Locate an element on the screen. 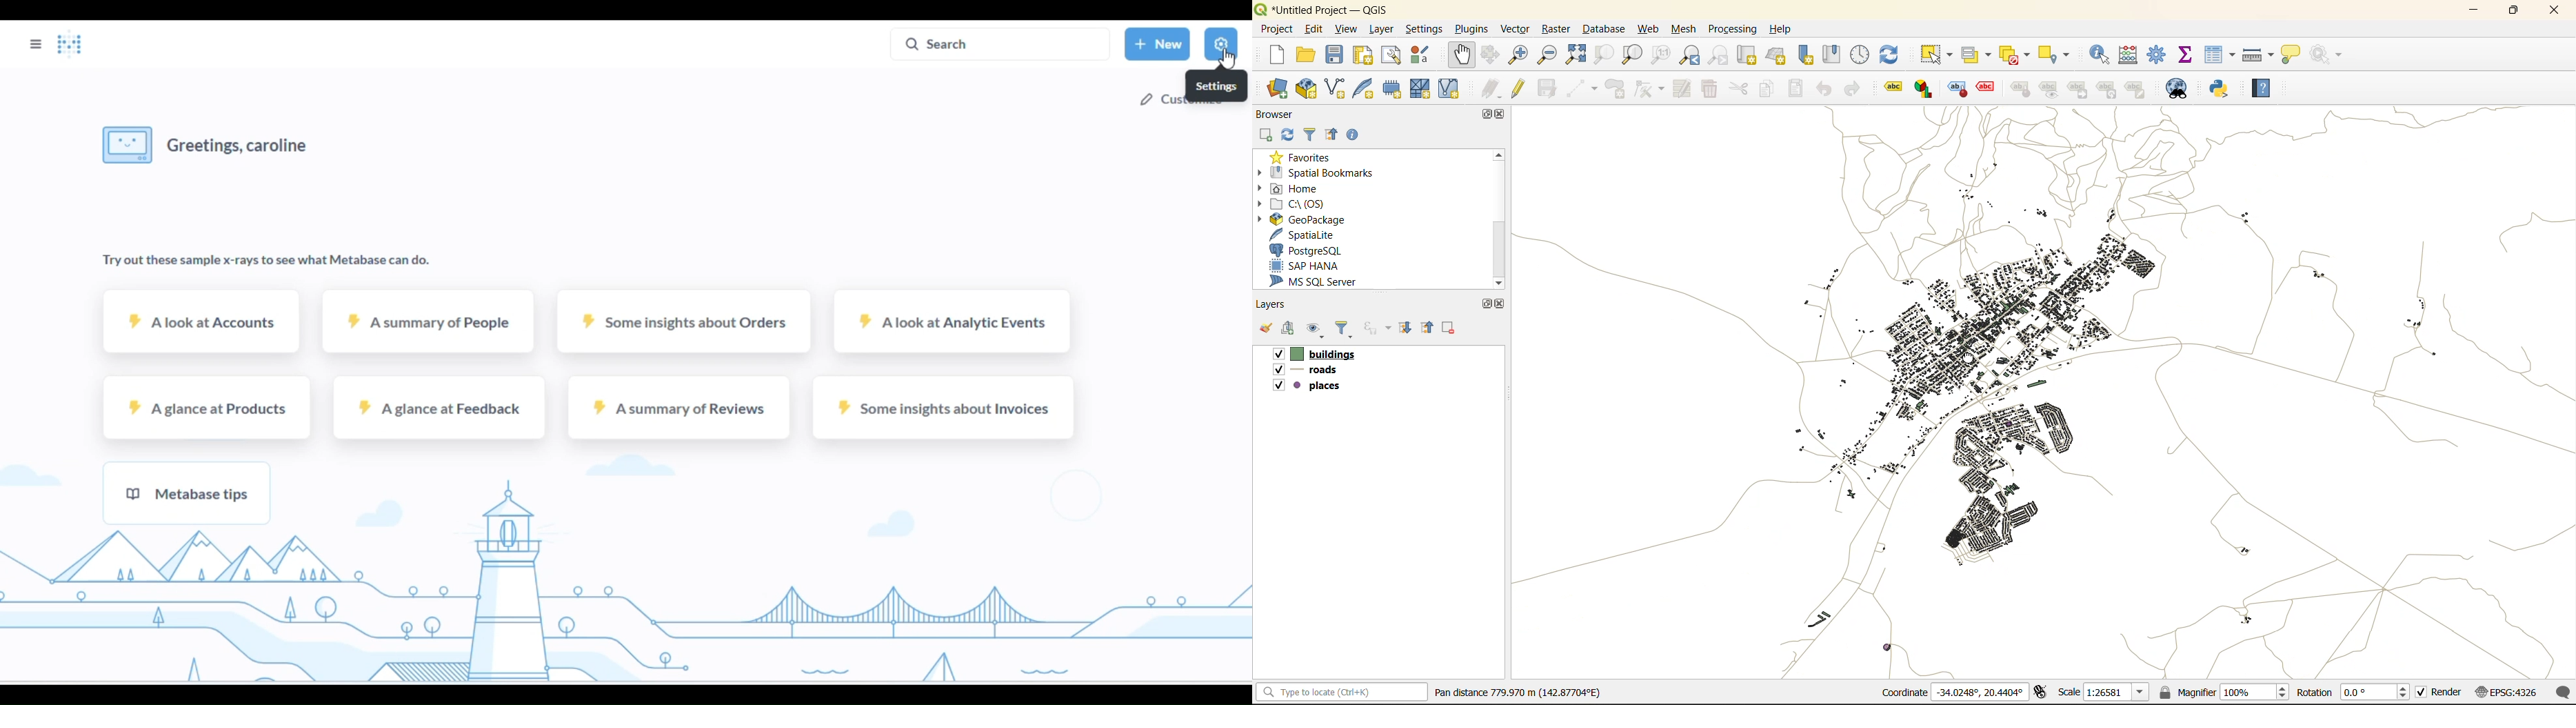 The width and height of the screenshot is (2576, 728). layer is located at coordinates (1381, 30).